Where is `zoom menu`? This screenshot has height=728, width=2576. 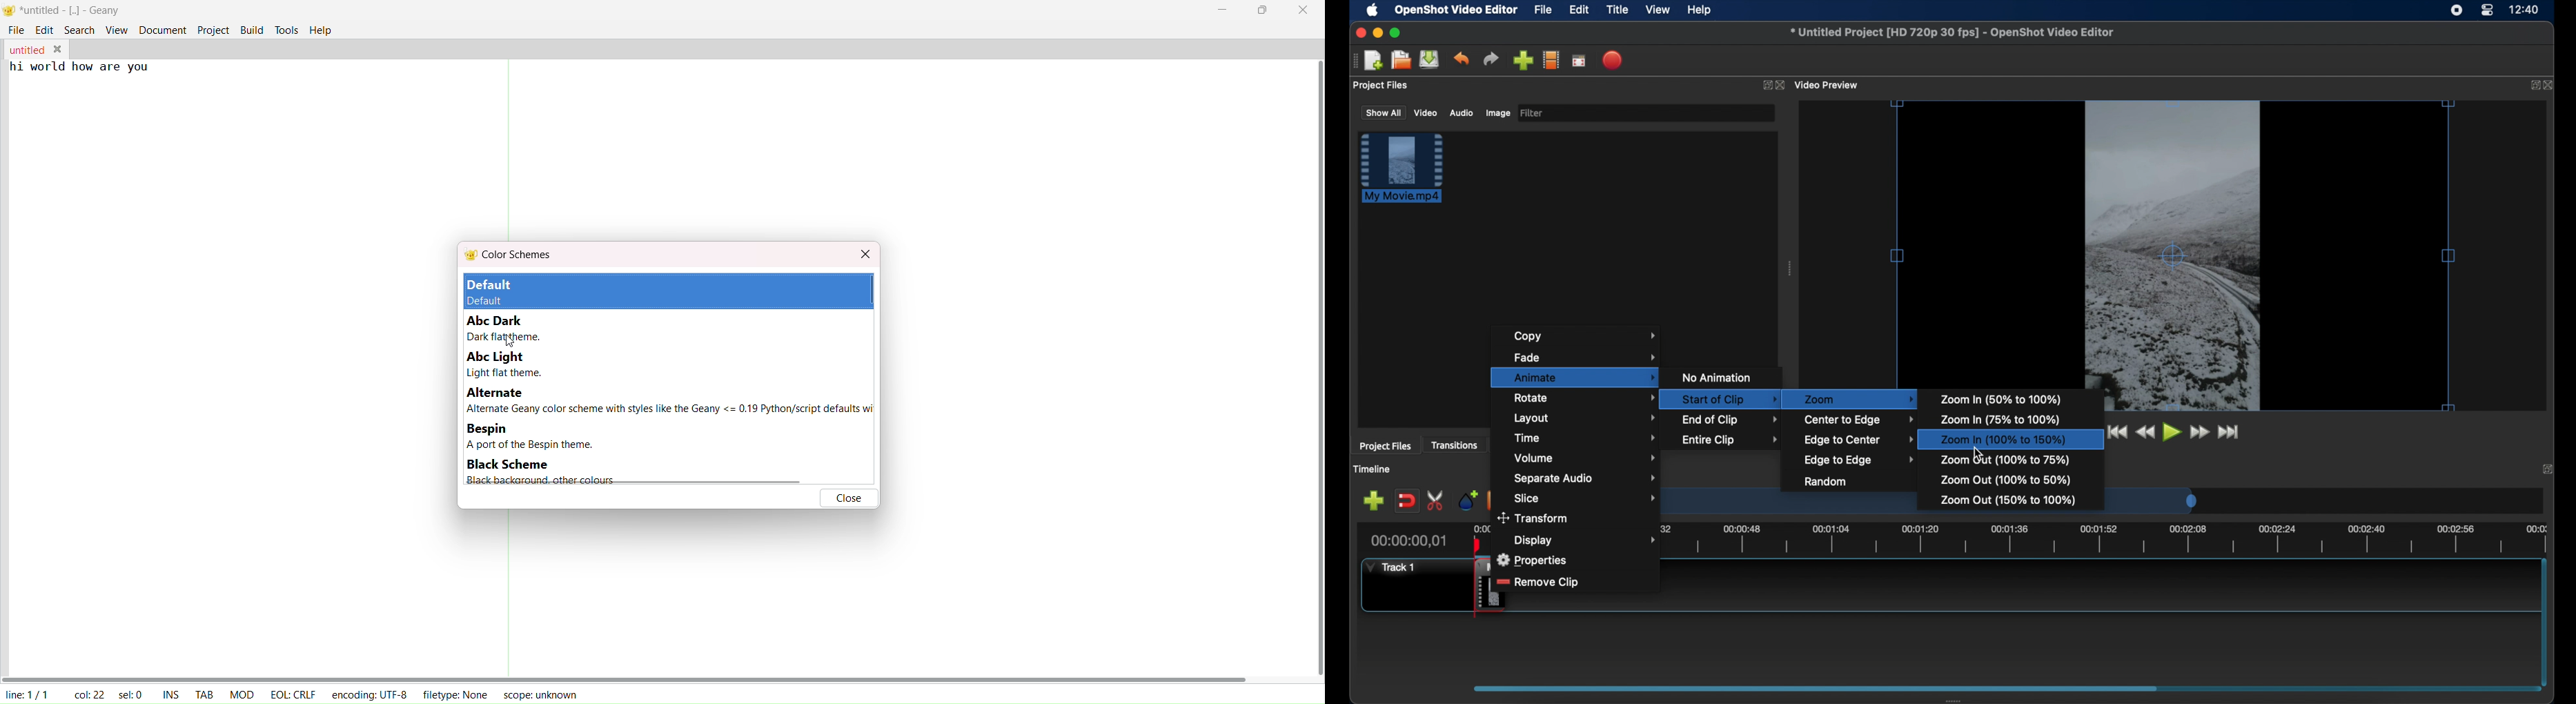 zoom menu is located at coordinates (1859, 399).